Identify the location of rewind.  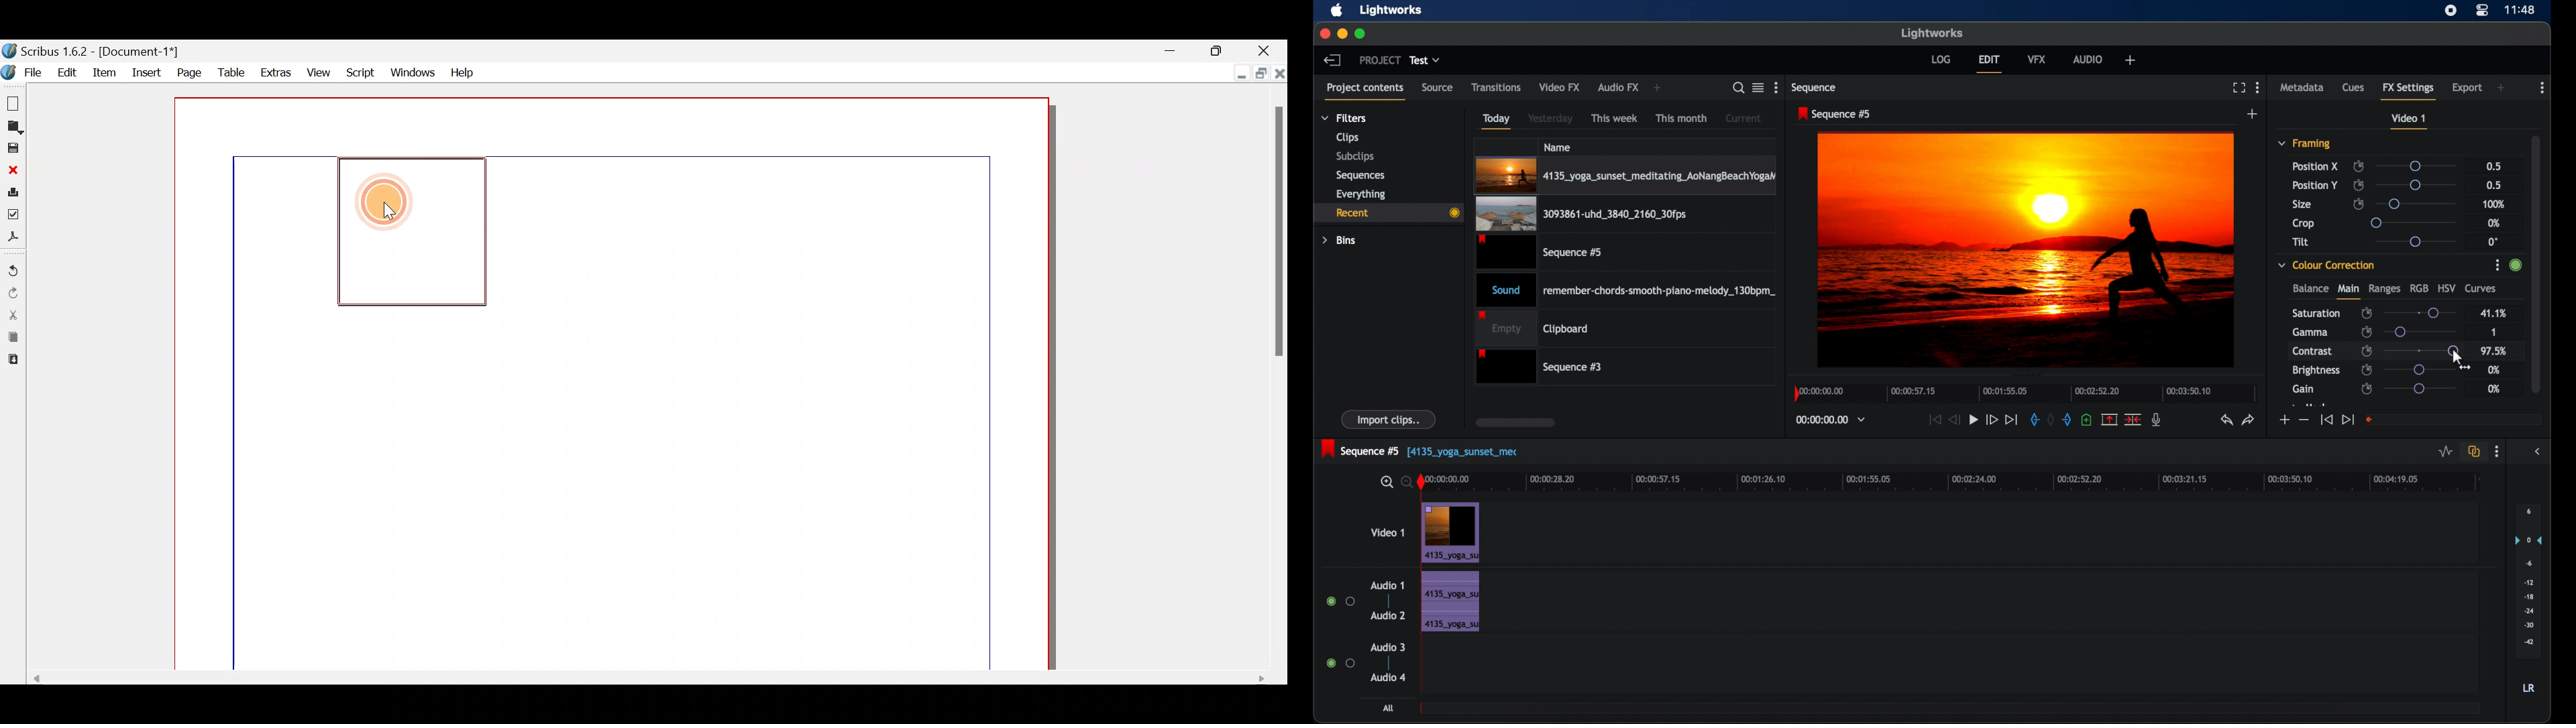
(1955, 420).